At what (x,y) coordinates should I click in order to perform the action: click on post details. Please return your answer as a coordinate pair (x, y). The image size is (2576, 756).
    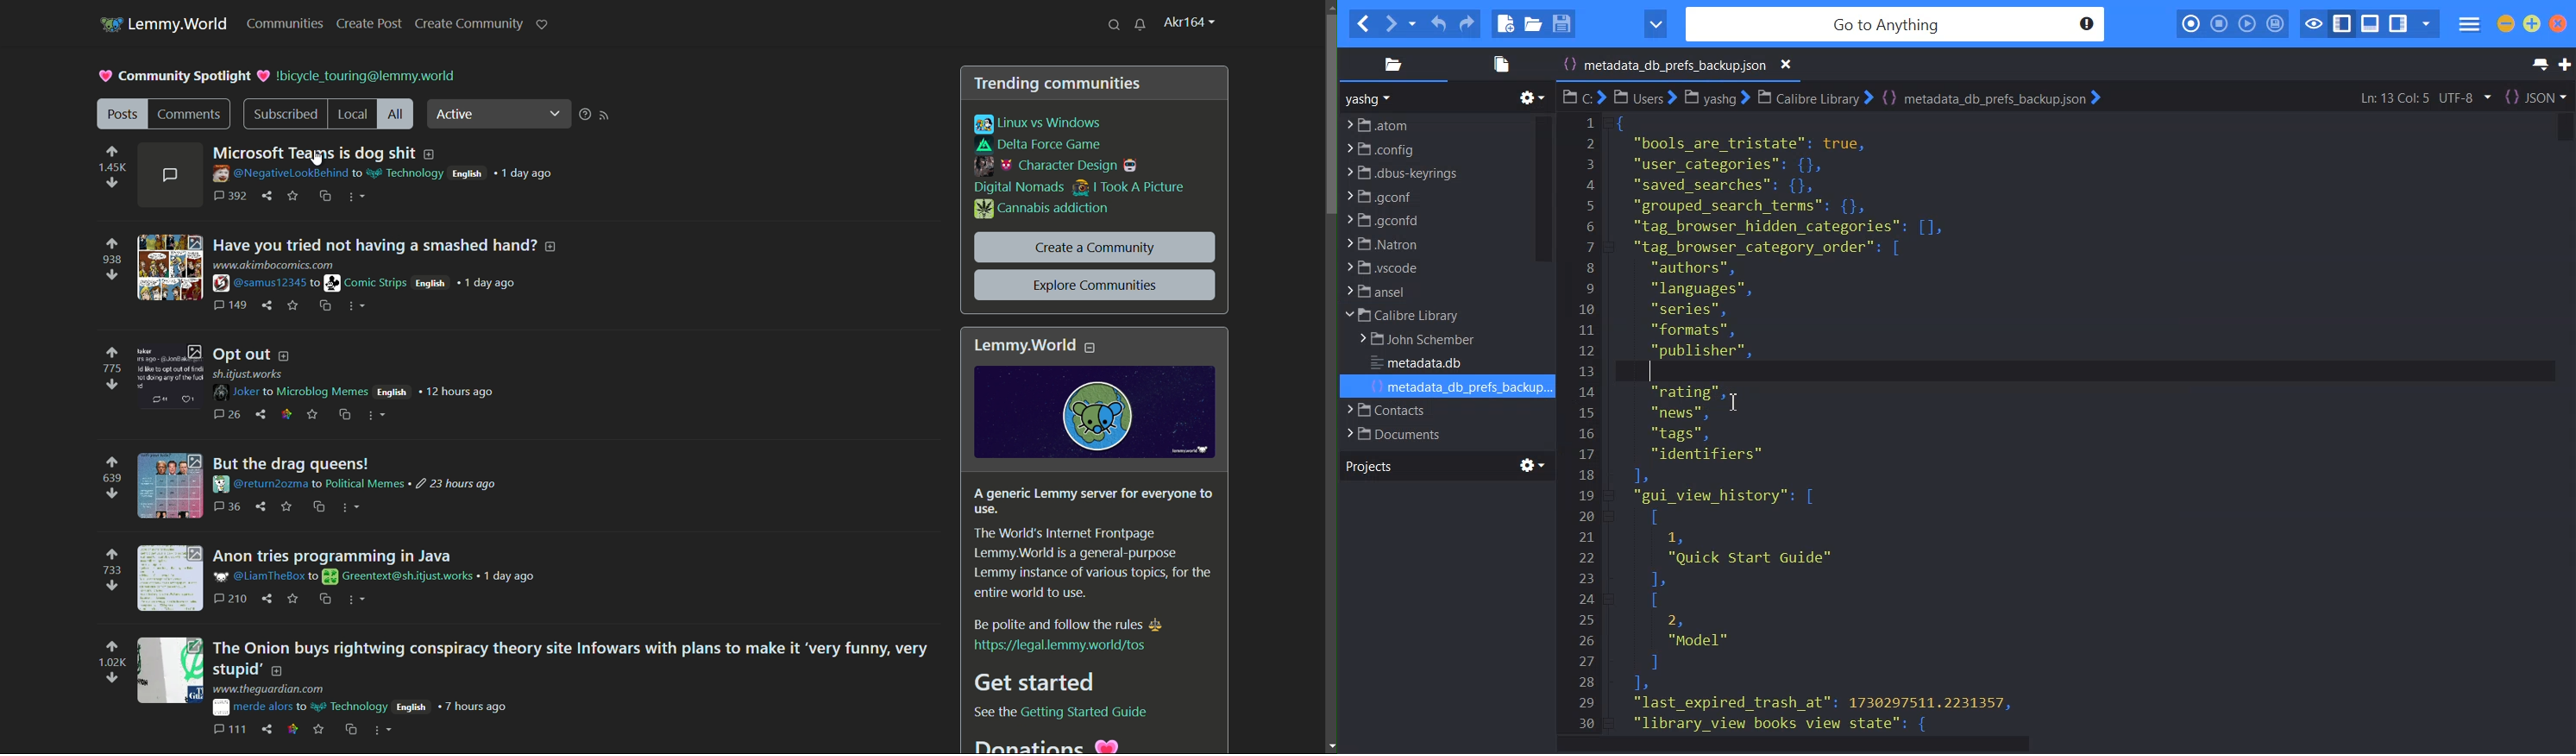
    Looking at the image, I should click on (360, 383).